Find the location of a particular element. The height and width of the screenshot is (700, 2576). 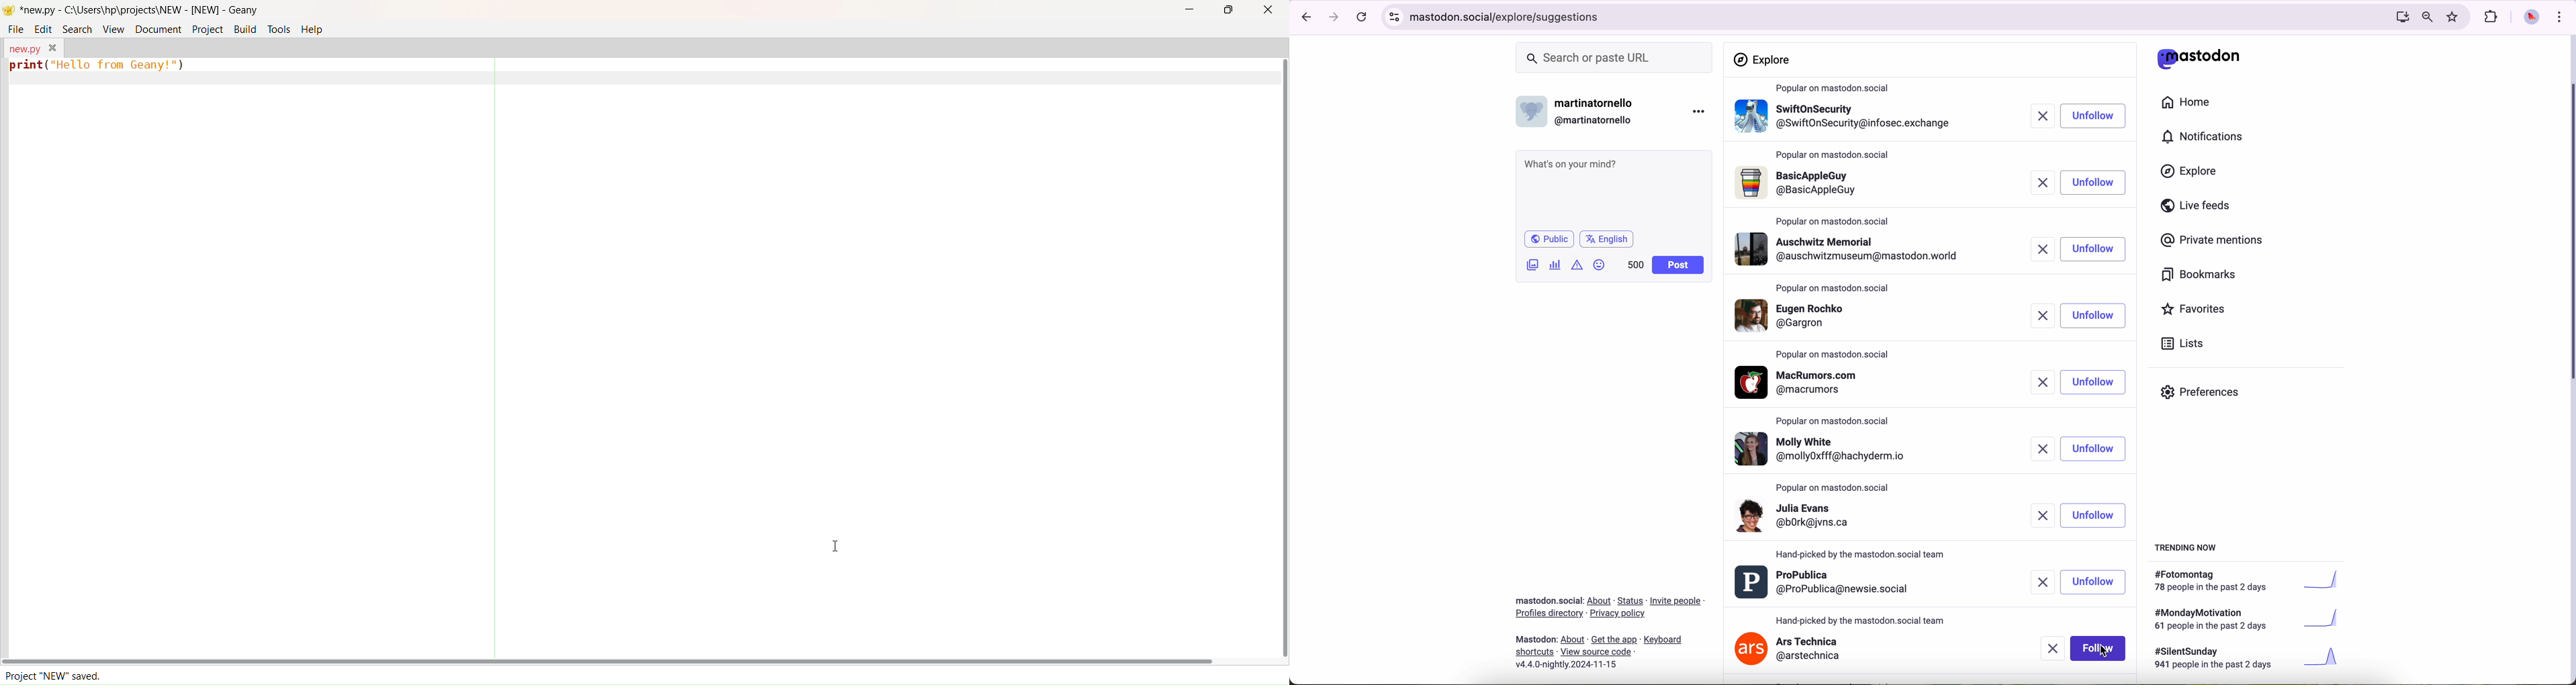

profile is located at coordinates (1847, 249).